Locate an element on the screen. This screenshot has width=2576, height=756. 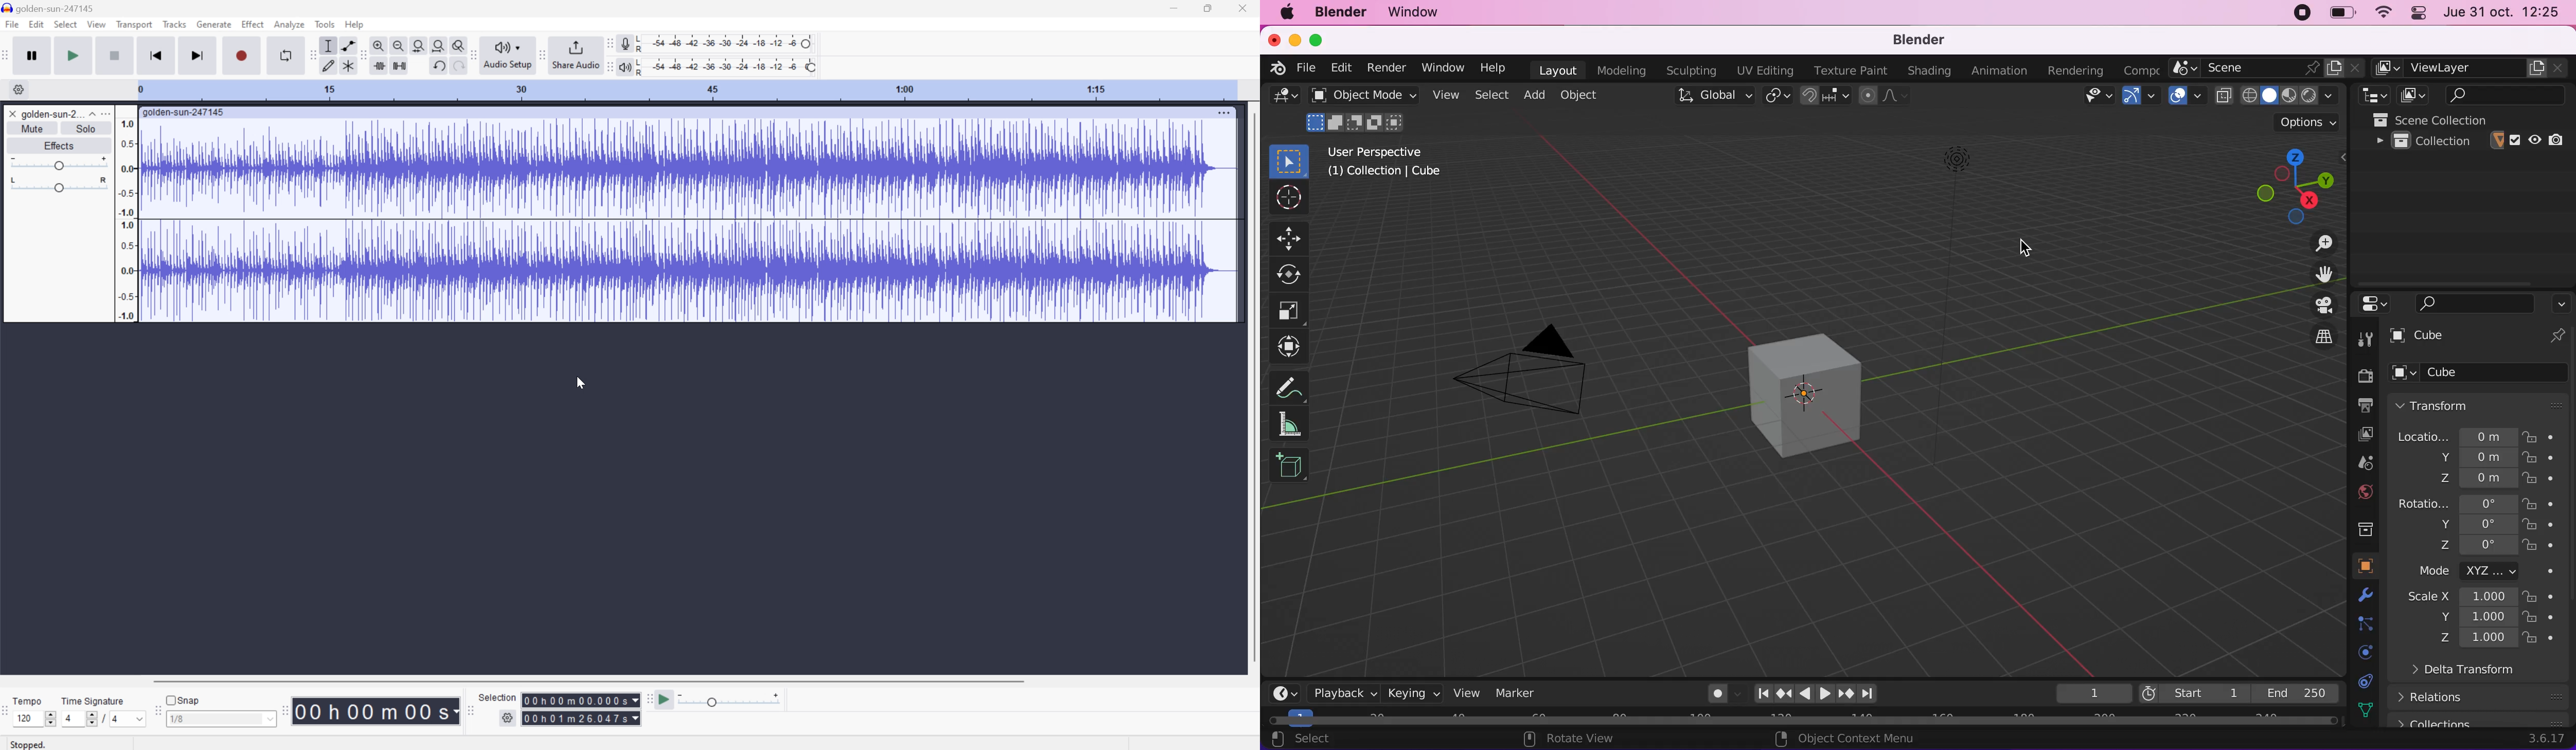
Silence audio selection is located at coordinates (399, 66).